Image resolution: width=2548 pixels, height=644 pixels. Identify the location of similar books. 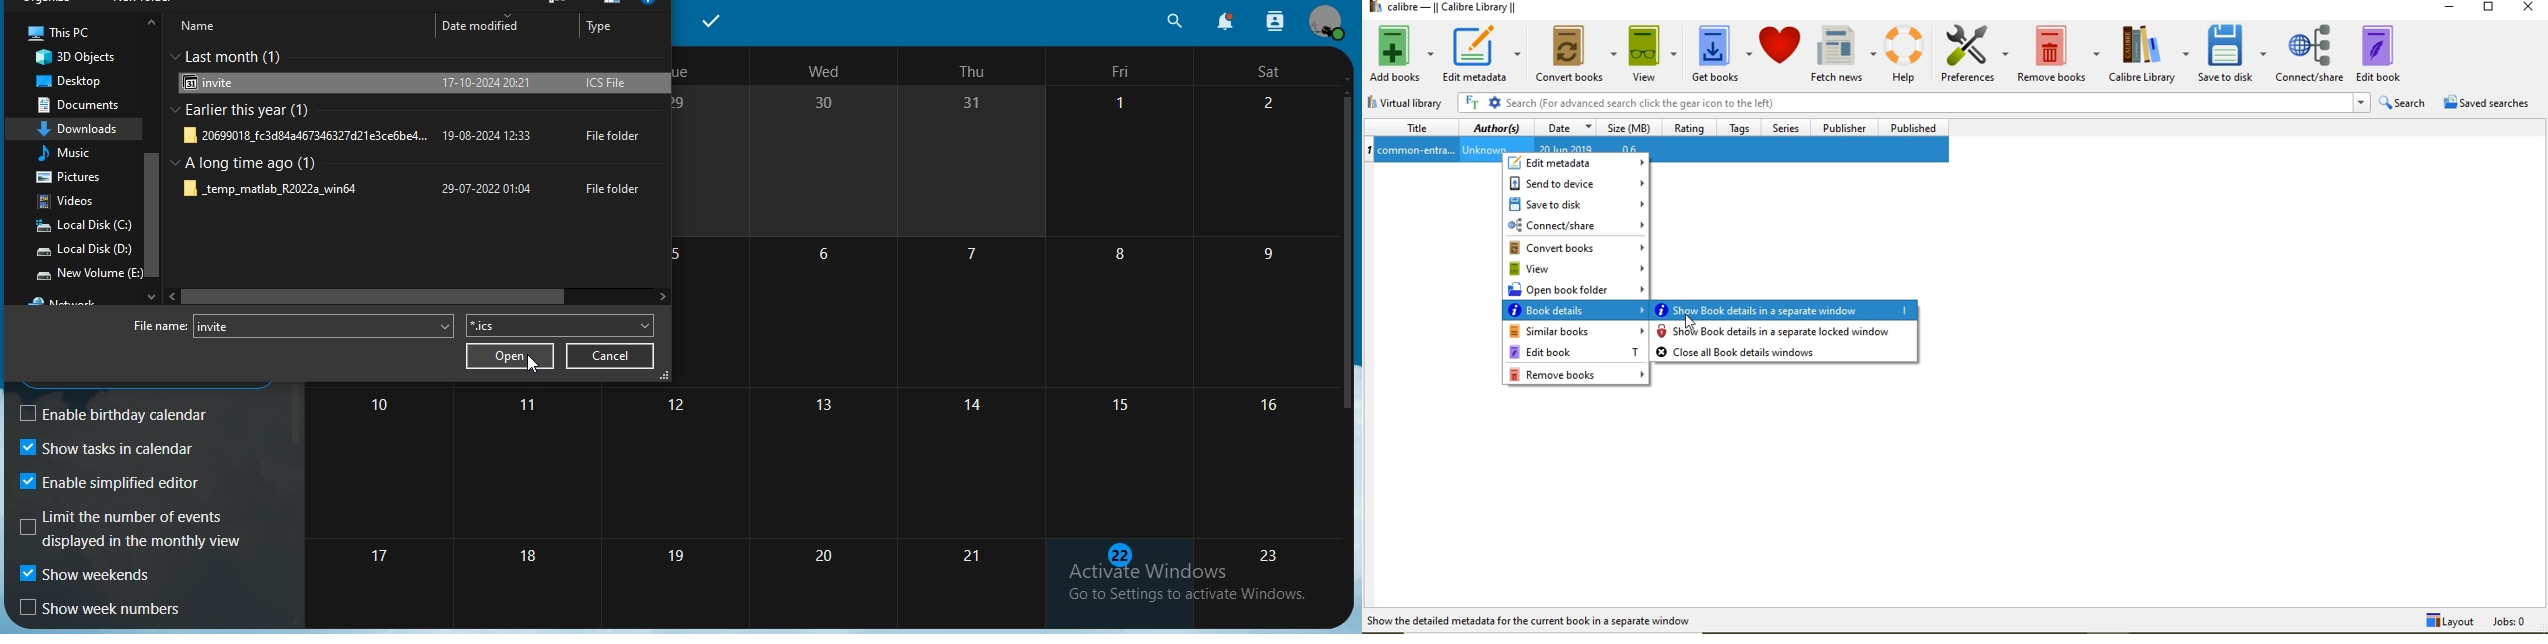
(1576, 333).